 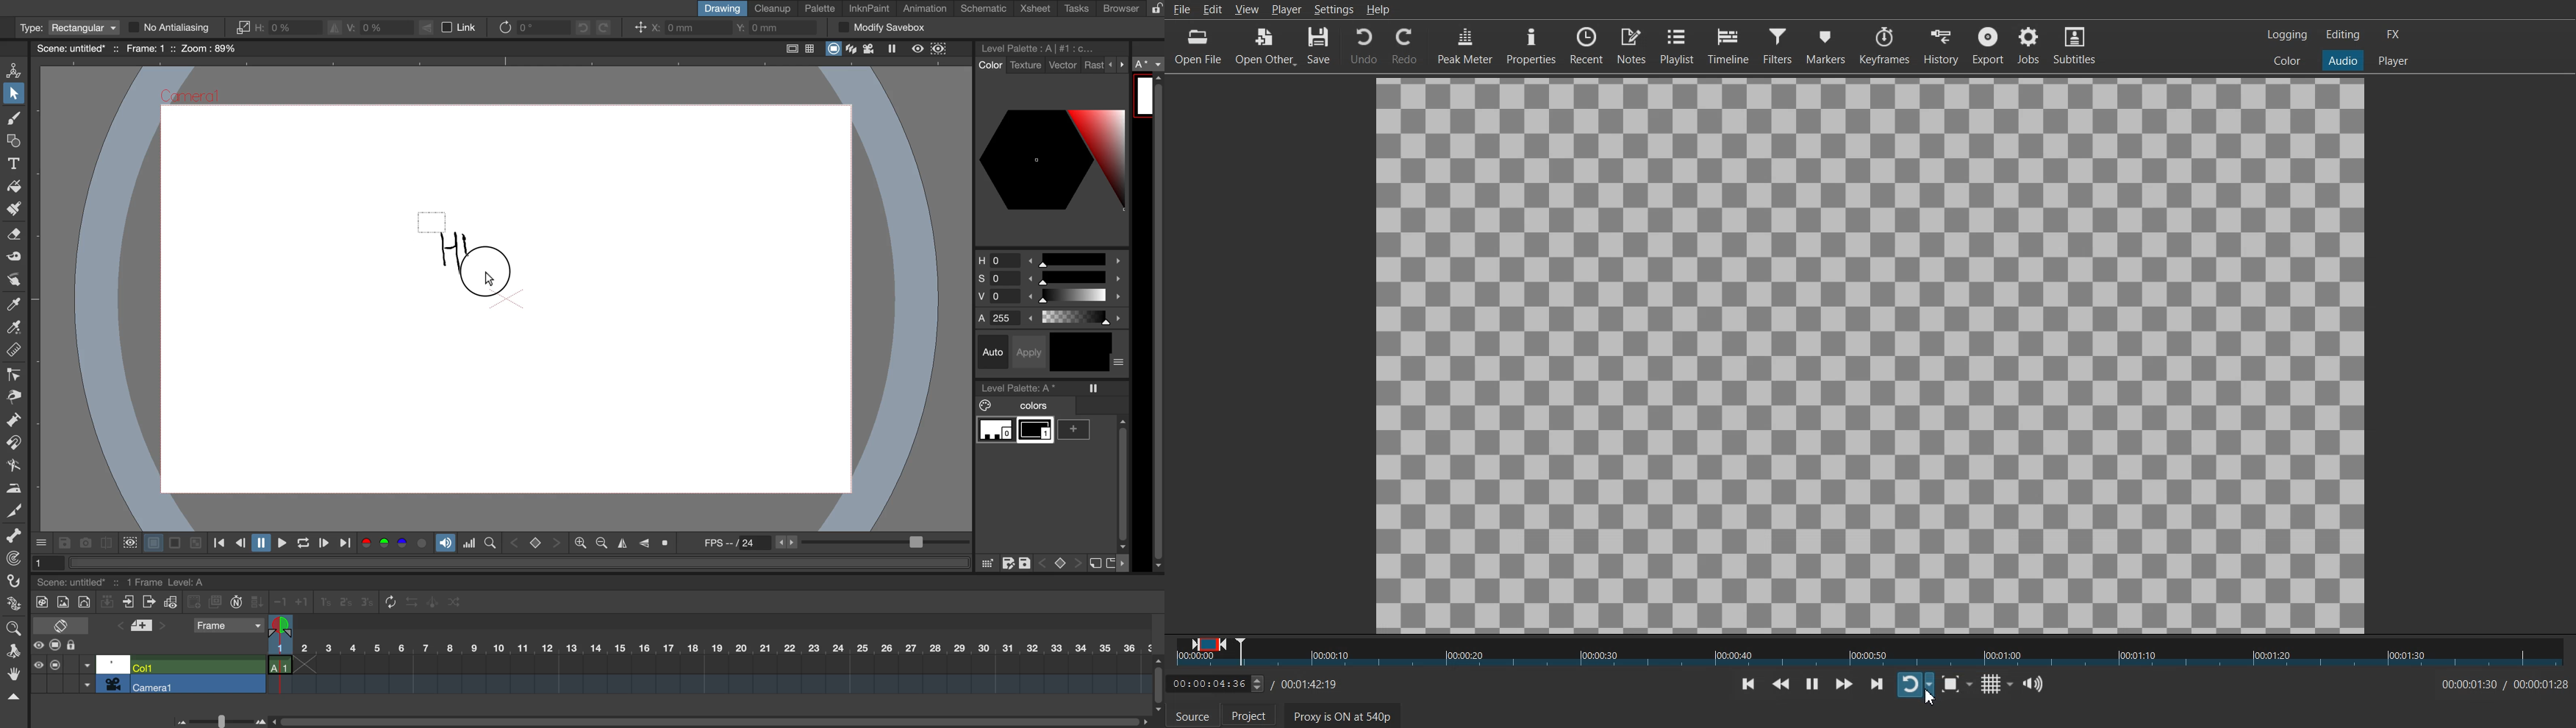 What do you see at coordinates (1363, 45) in the screenshot?
I see `Undo` at bounding box center [1363, 45].